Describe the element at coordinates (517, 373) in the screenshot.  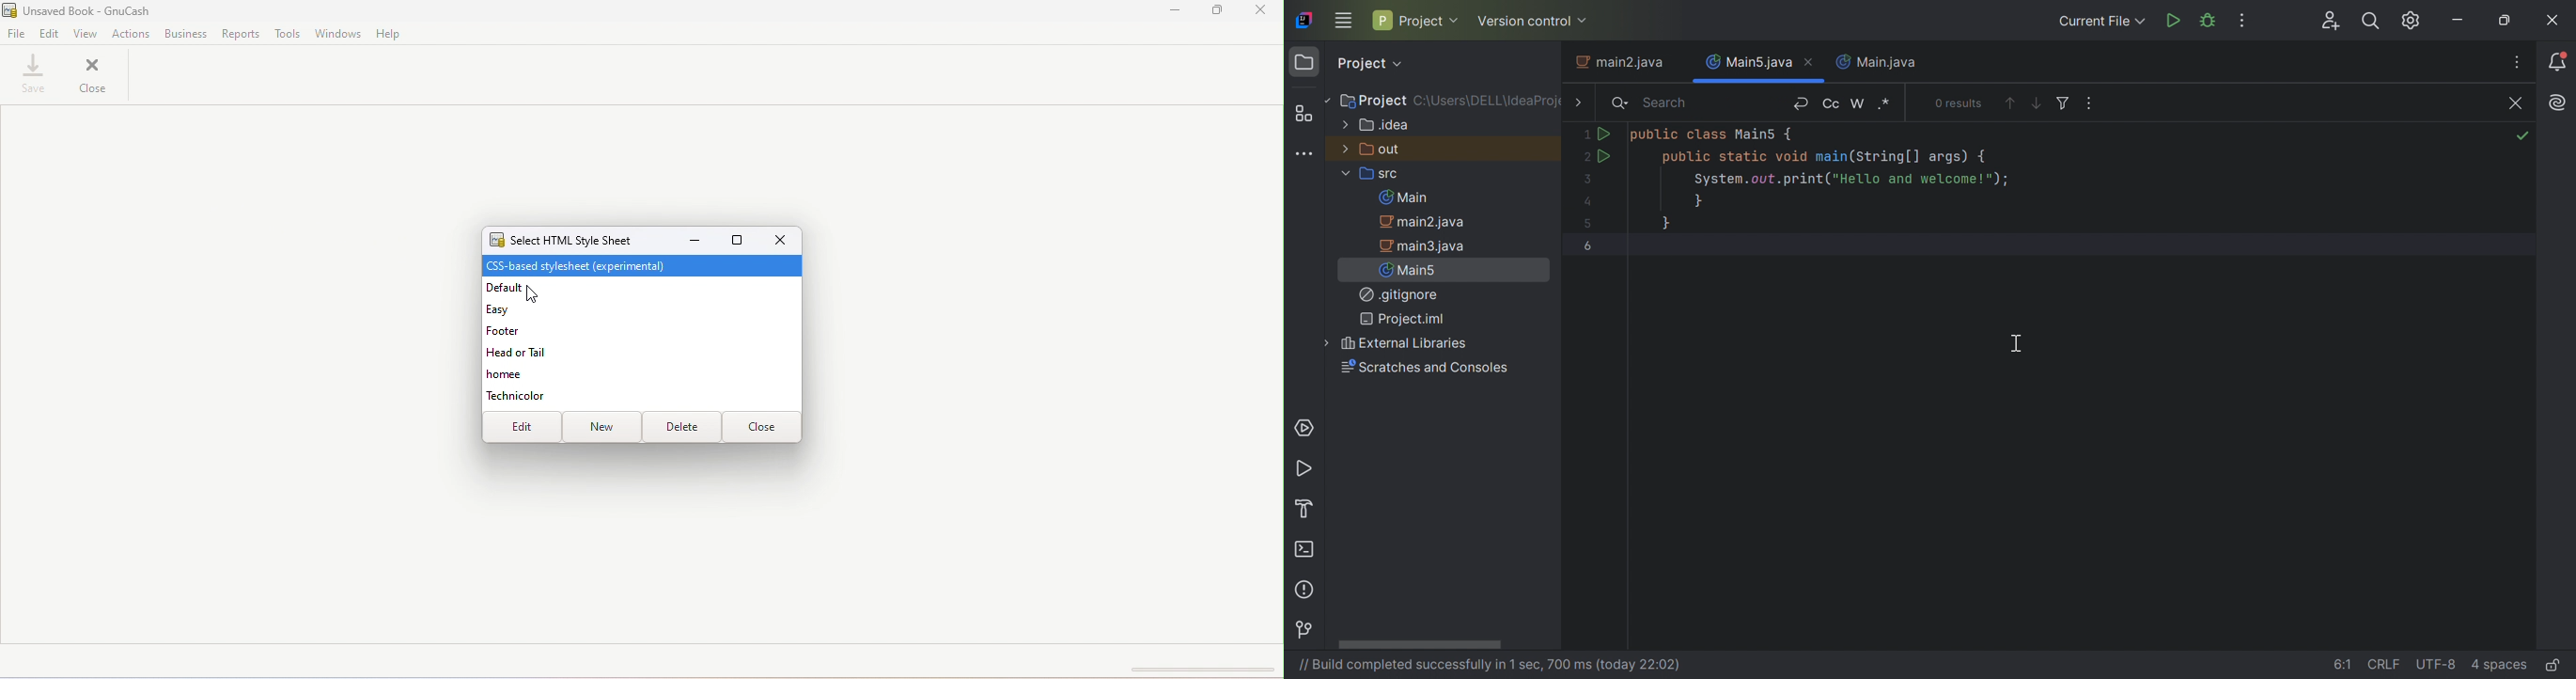
I see `Homee` at that location.